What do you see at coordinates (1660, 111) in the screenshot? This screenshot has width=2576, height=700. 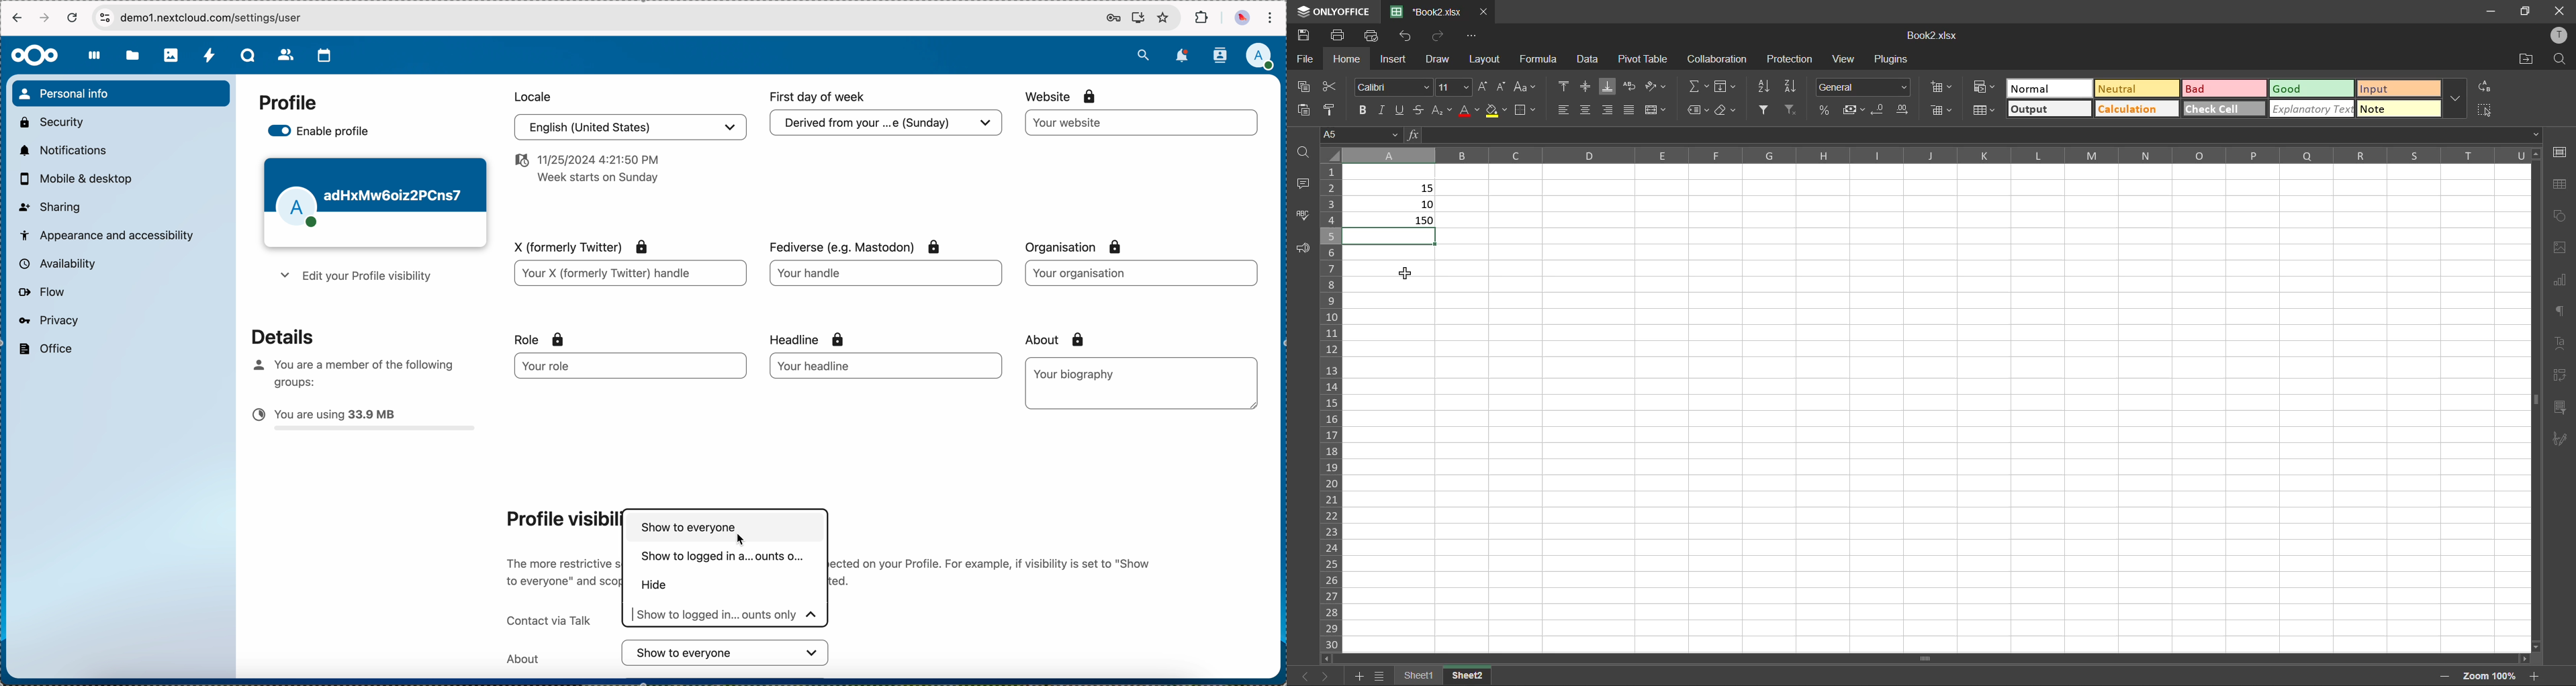 I see `merge and center` at bounding box center [1660, 111].